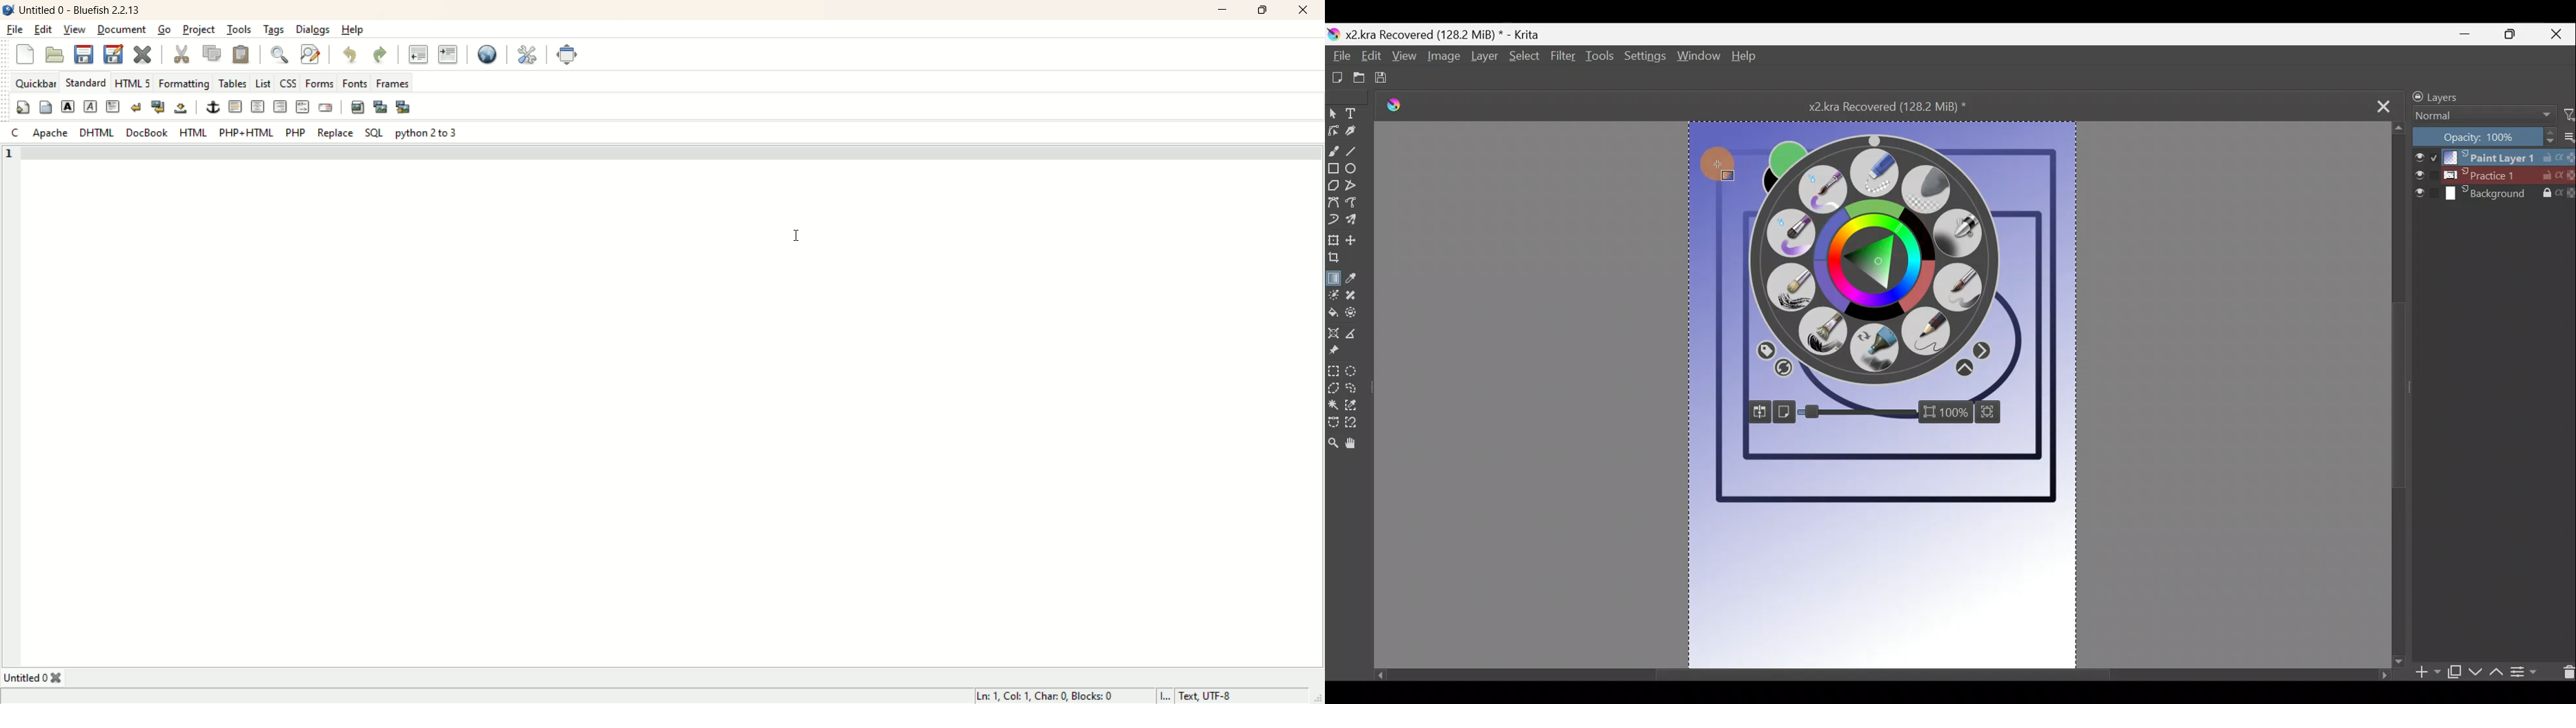 The image size is (2576, 728). I want to click on Apache, so click(50, 134).